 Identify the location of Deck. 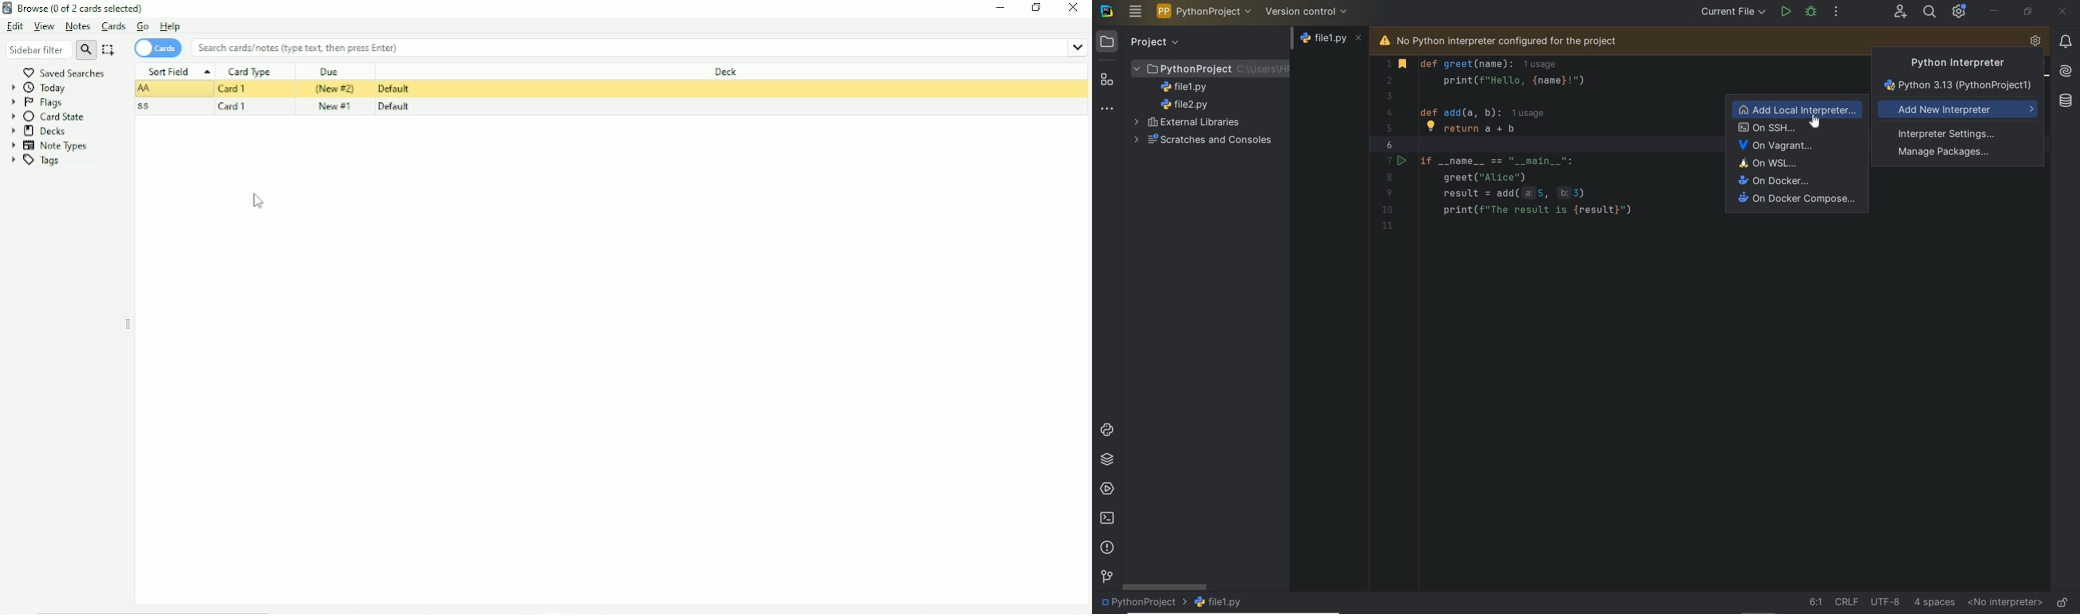
(726, 71).